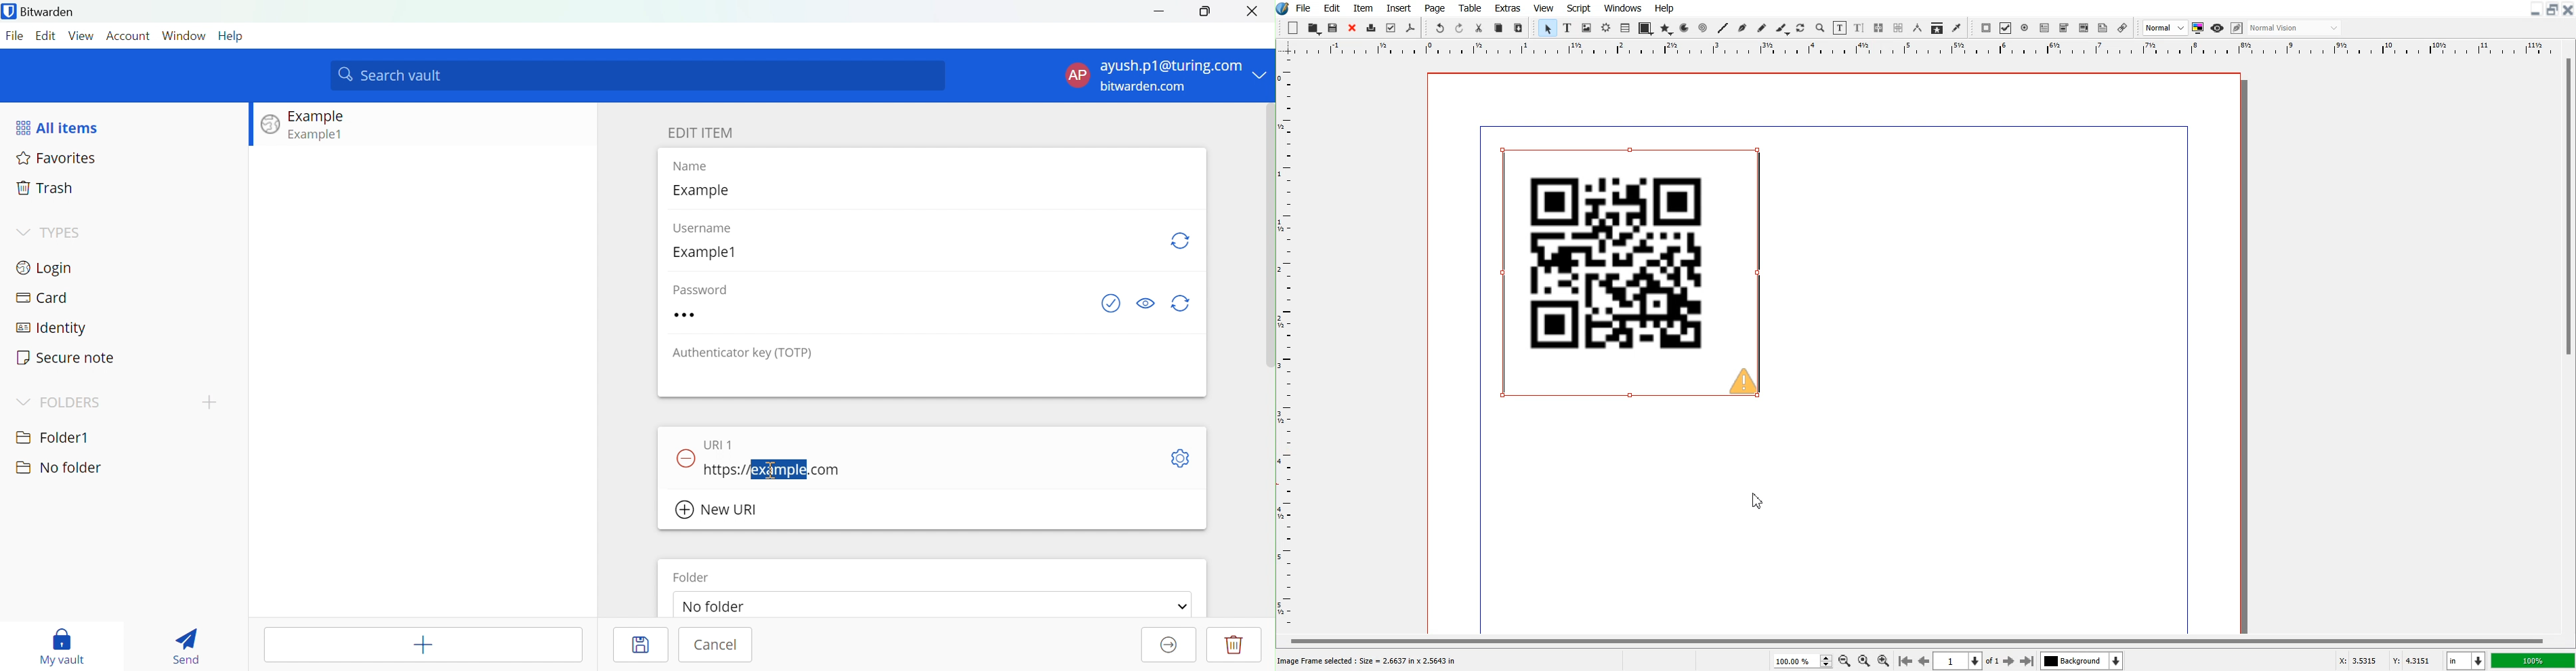  I want to click on File, so click(17, 36).